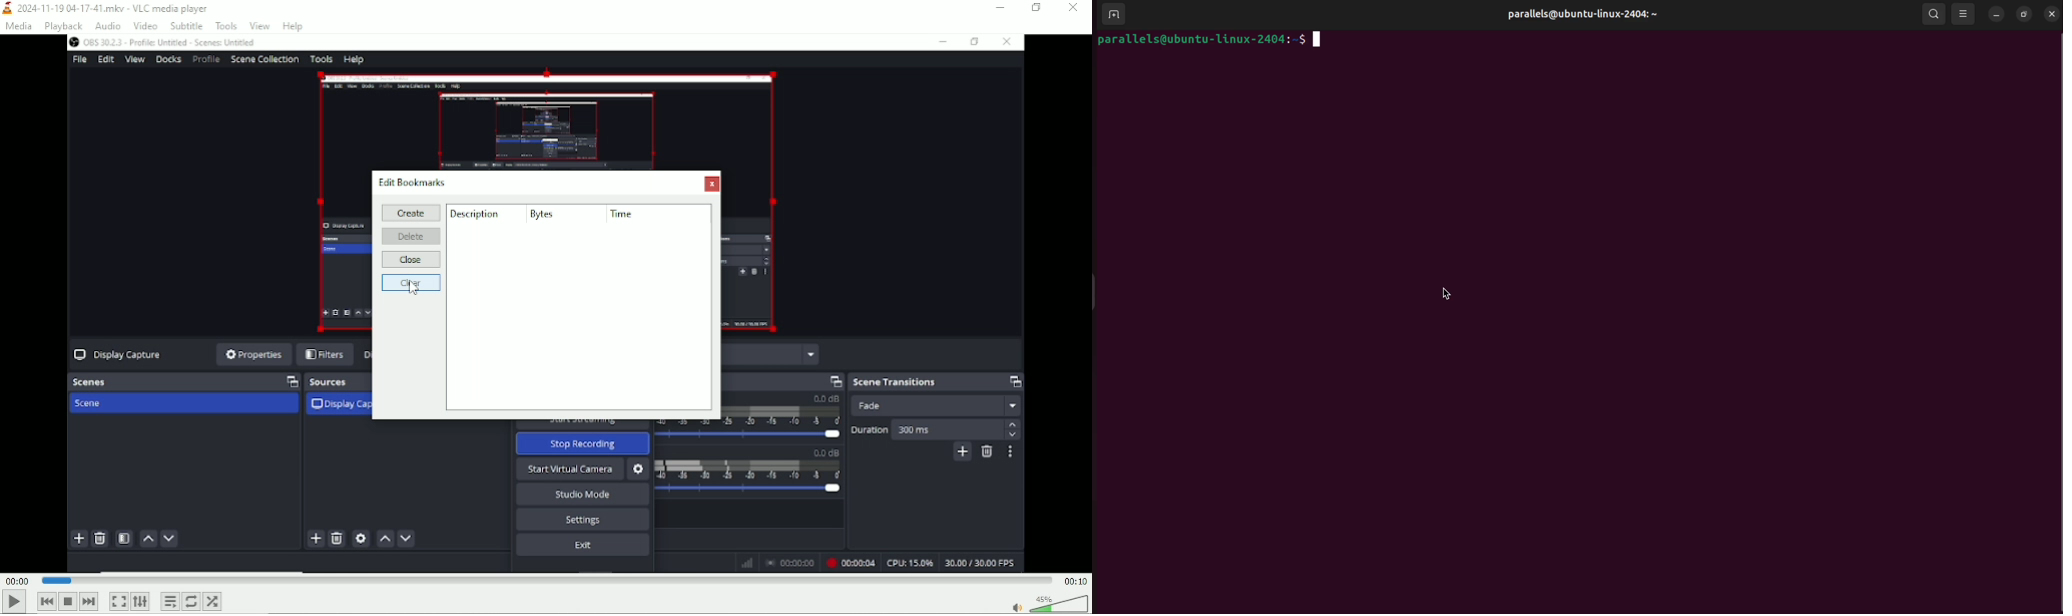 Image resolution: width=2072 pixels, height=616 pixels. What do you see at coordinates (67, 601) in the screenshot?
I see `Stop playlist` at bounding box center [67, 601].